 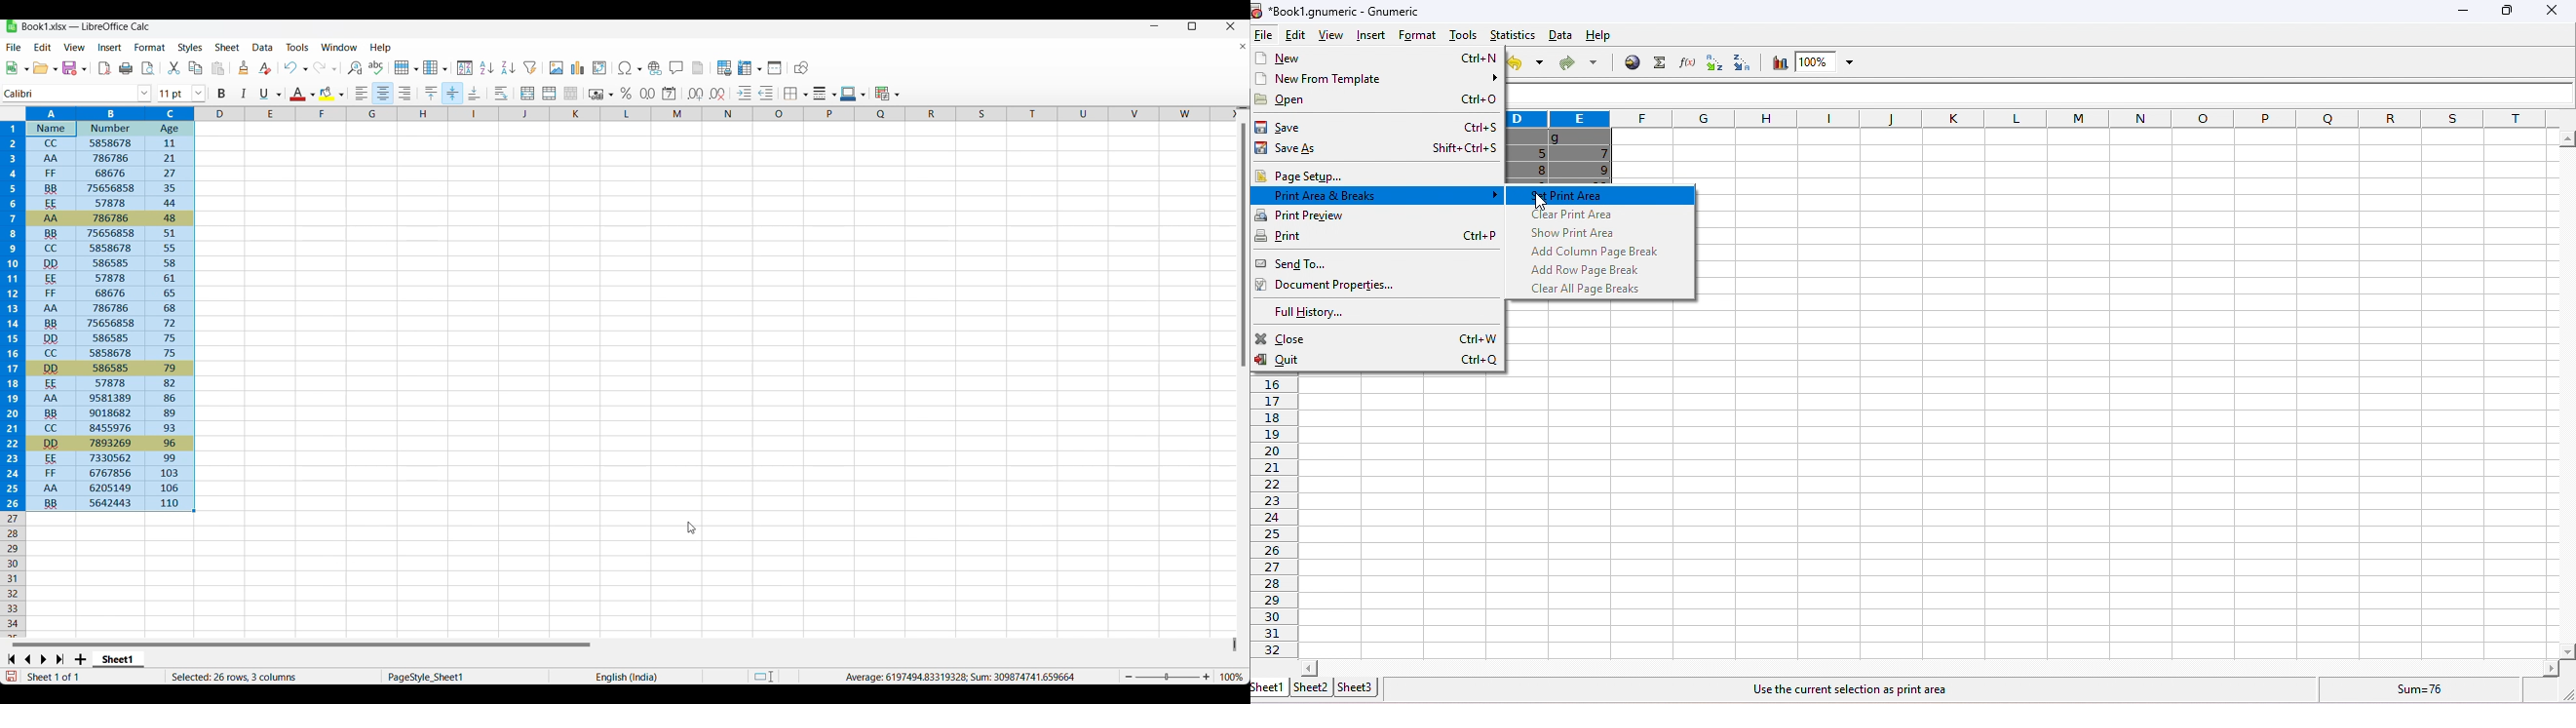 I want to click on Insert menu, so click(x=110, y=48).